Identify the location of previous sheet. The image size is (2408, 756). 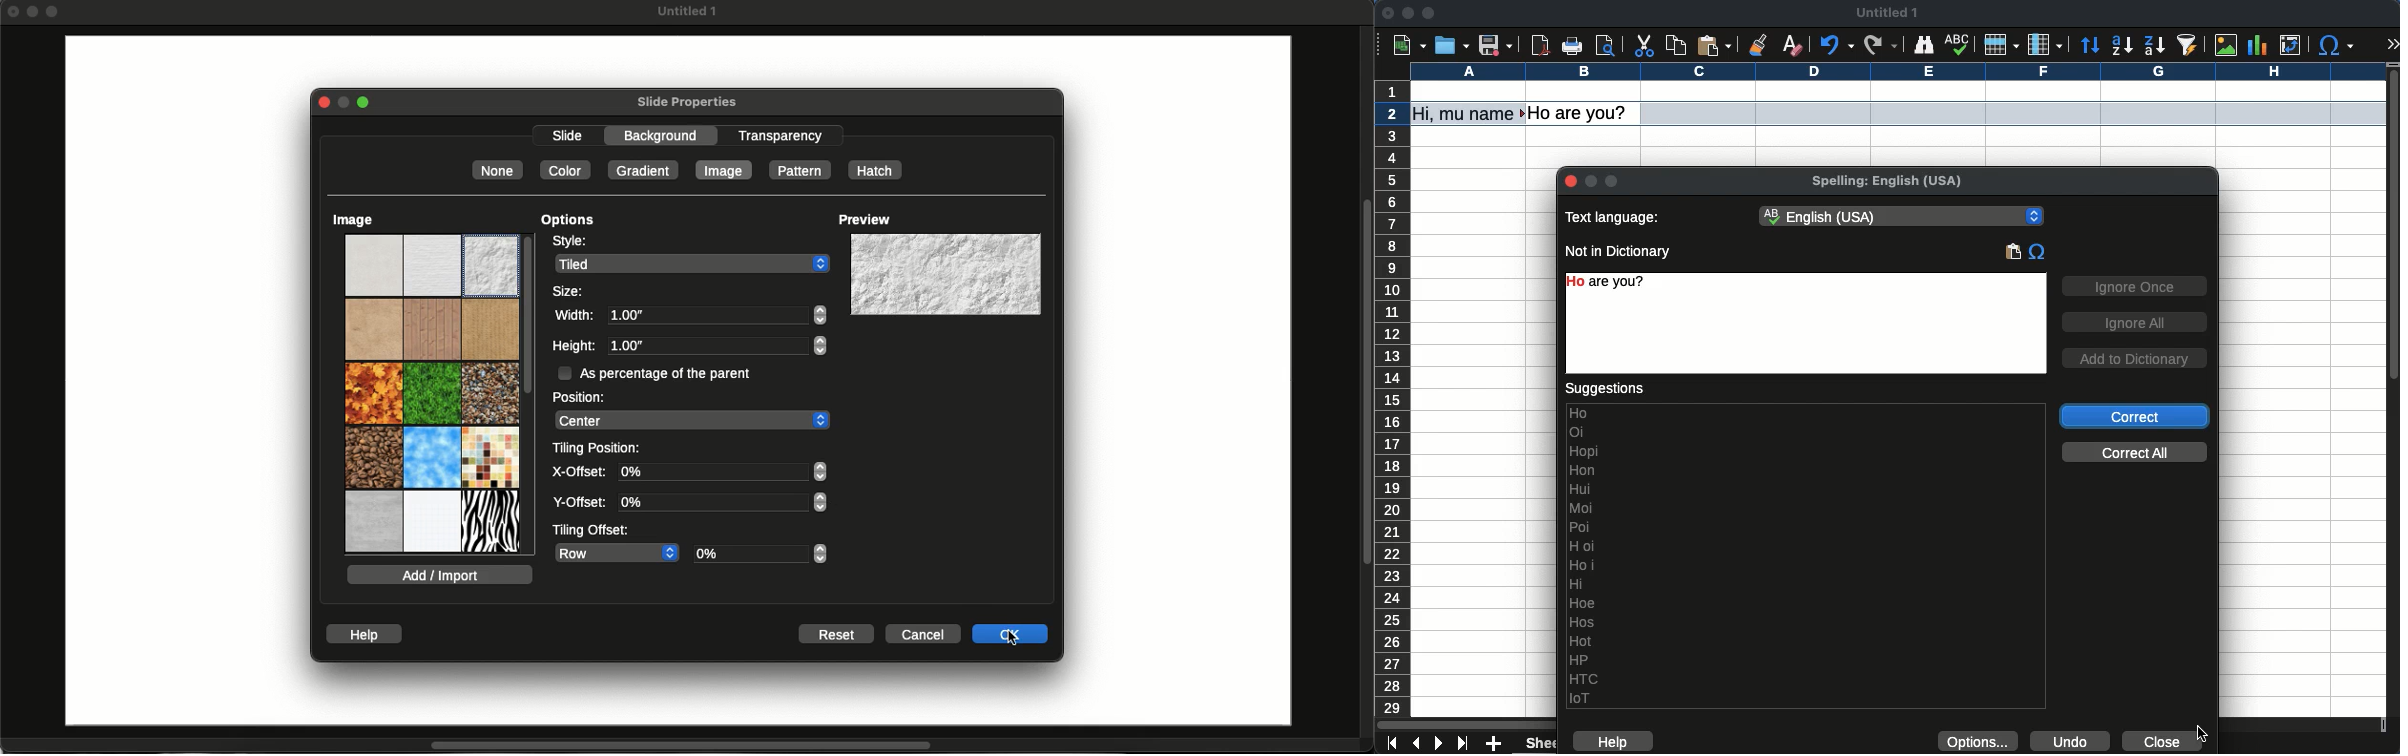
(1418, 744).